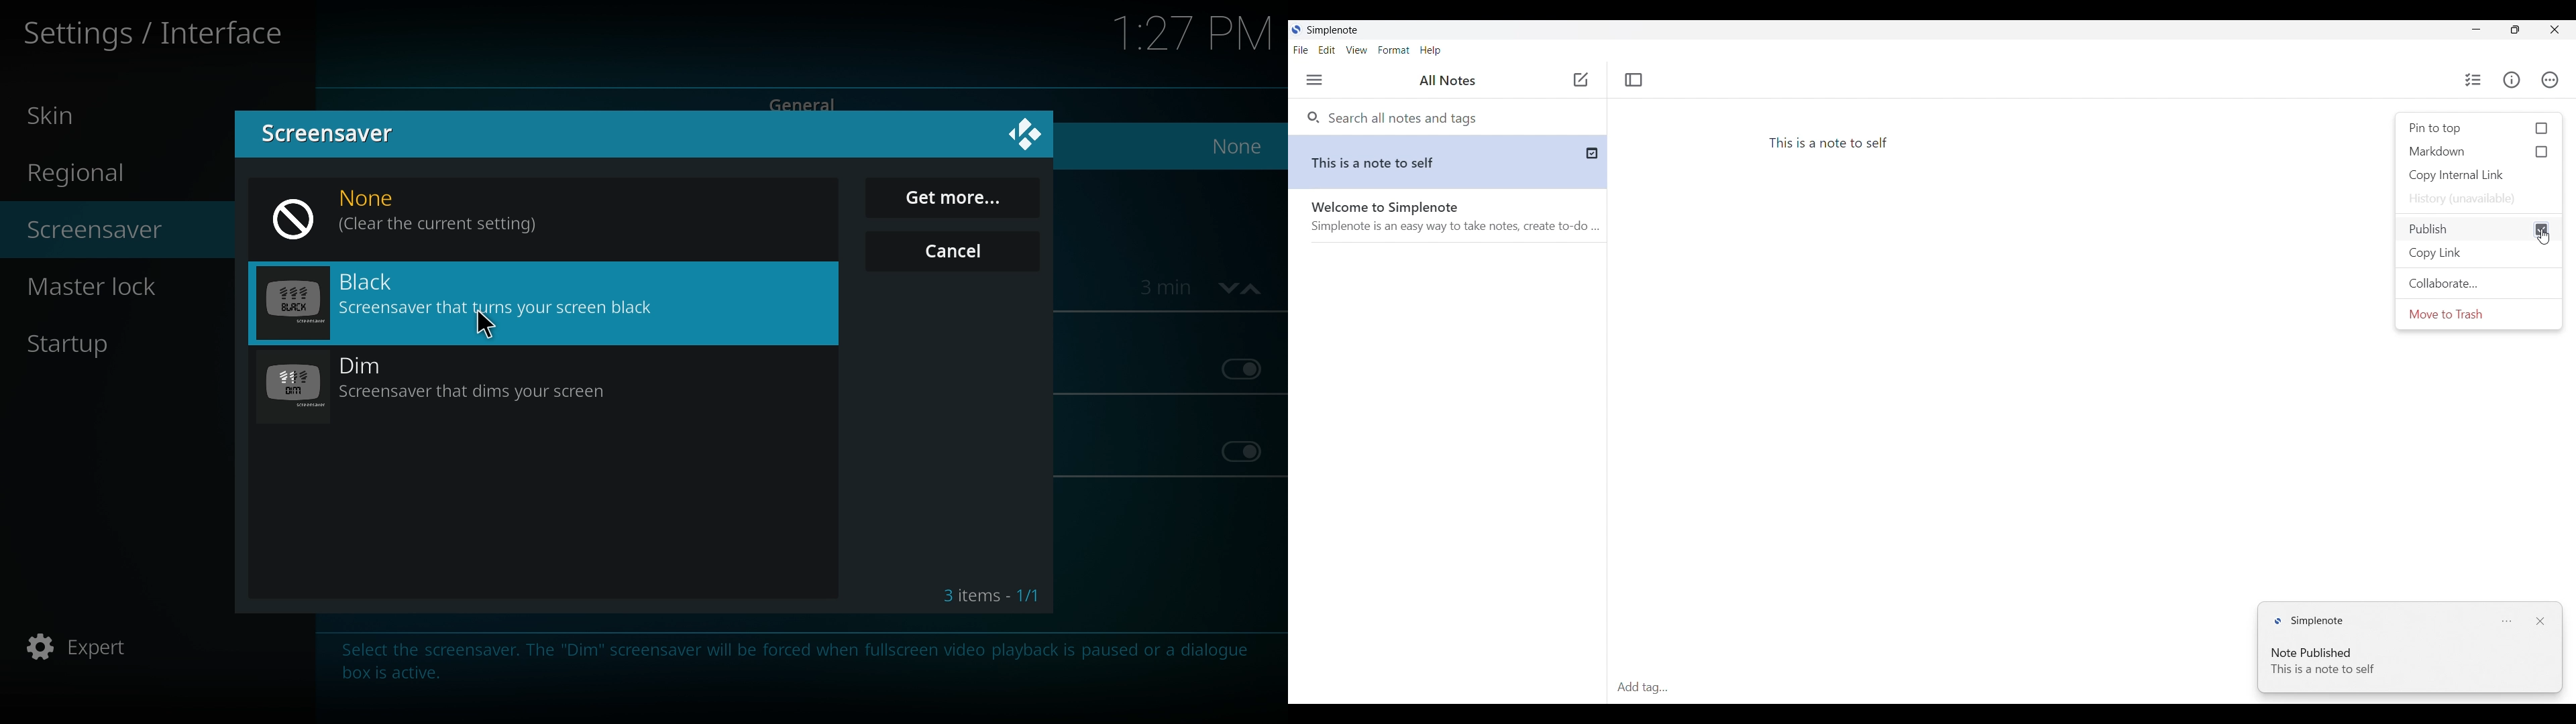 This screenshot has width=2576, height=728. What do you see at coordinates (1456, 220) in the screenshot?
I see `Welcome to Simplenote Simplenote is an easy way to take notes, create to-do ...` at bounding box center [1456, 220].